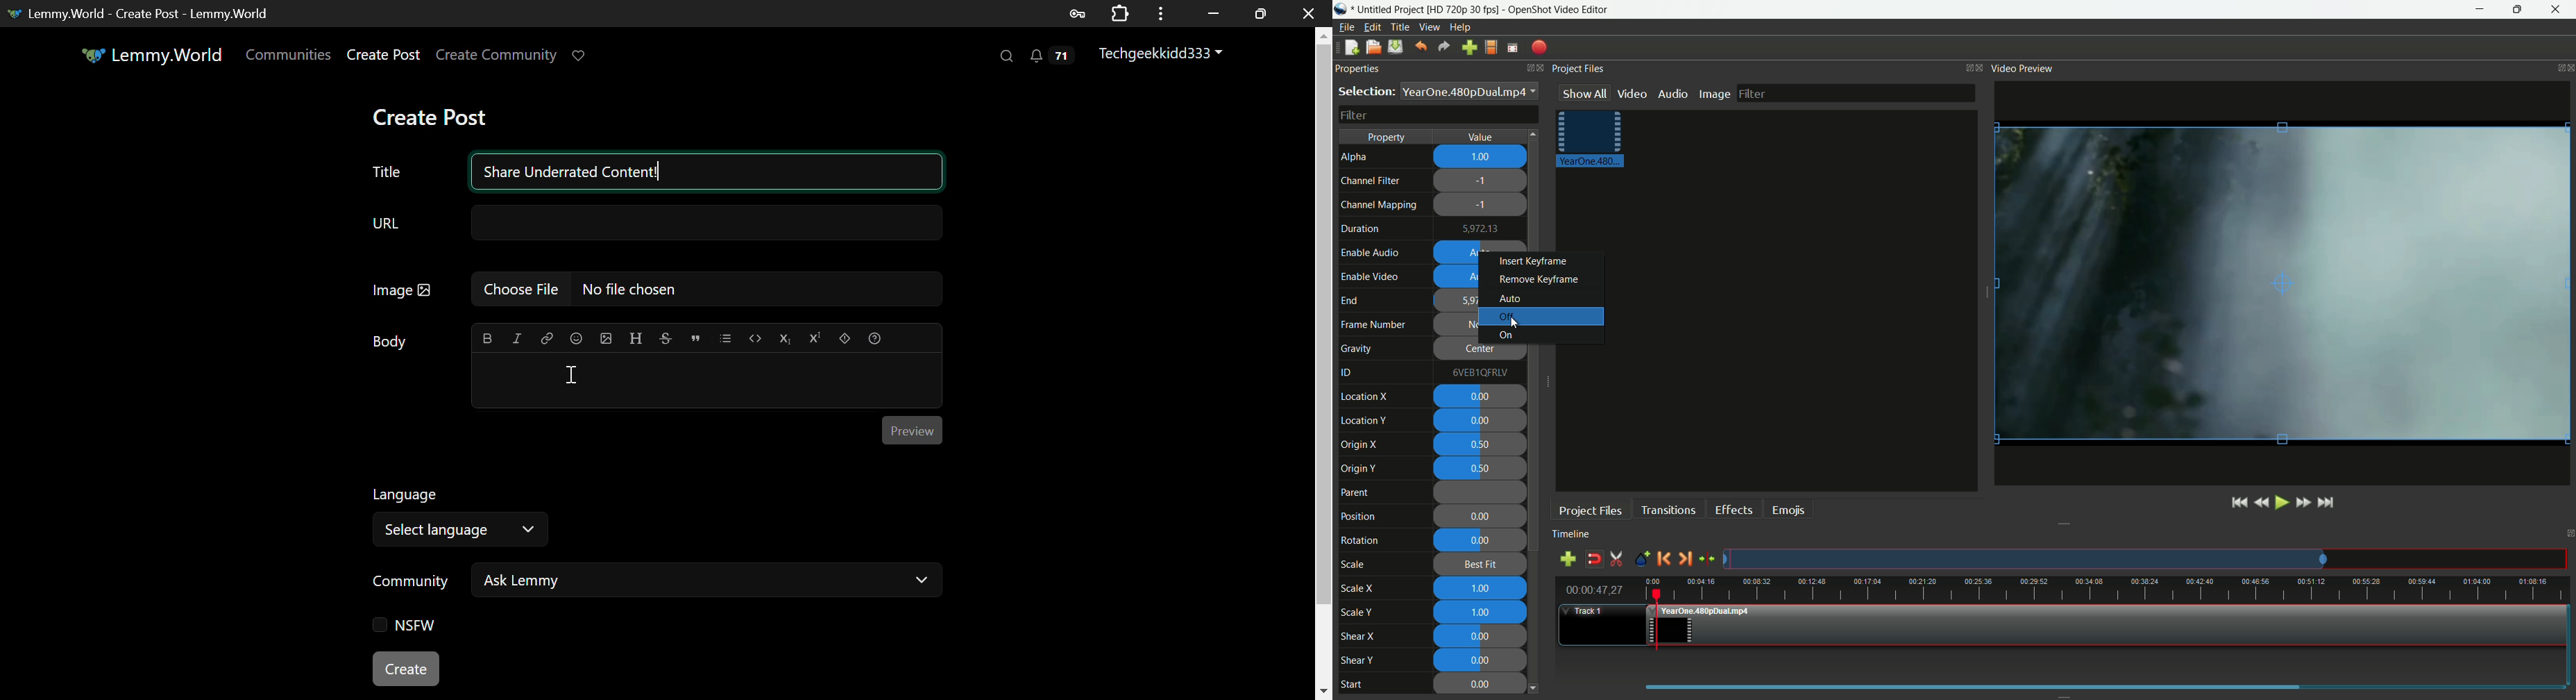  What do you see at coordinates (1361, 686) in the screenshot?
I see `Start` at bounding box center [1361, 686].